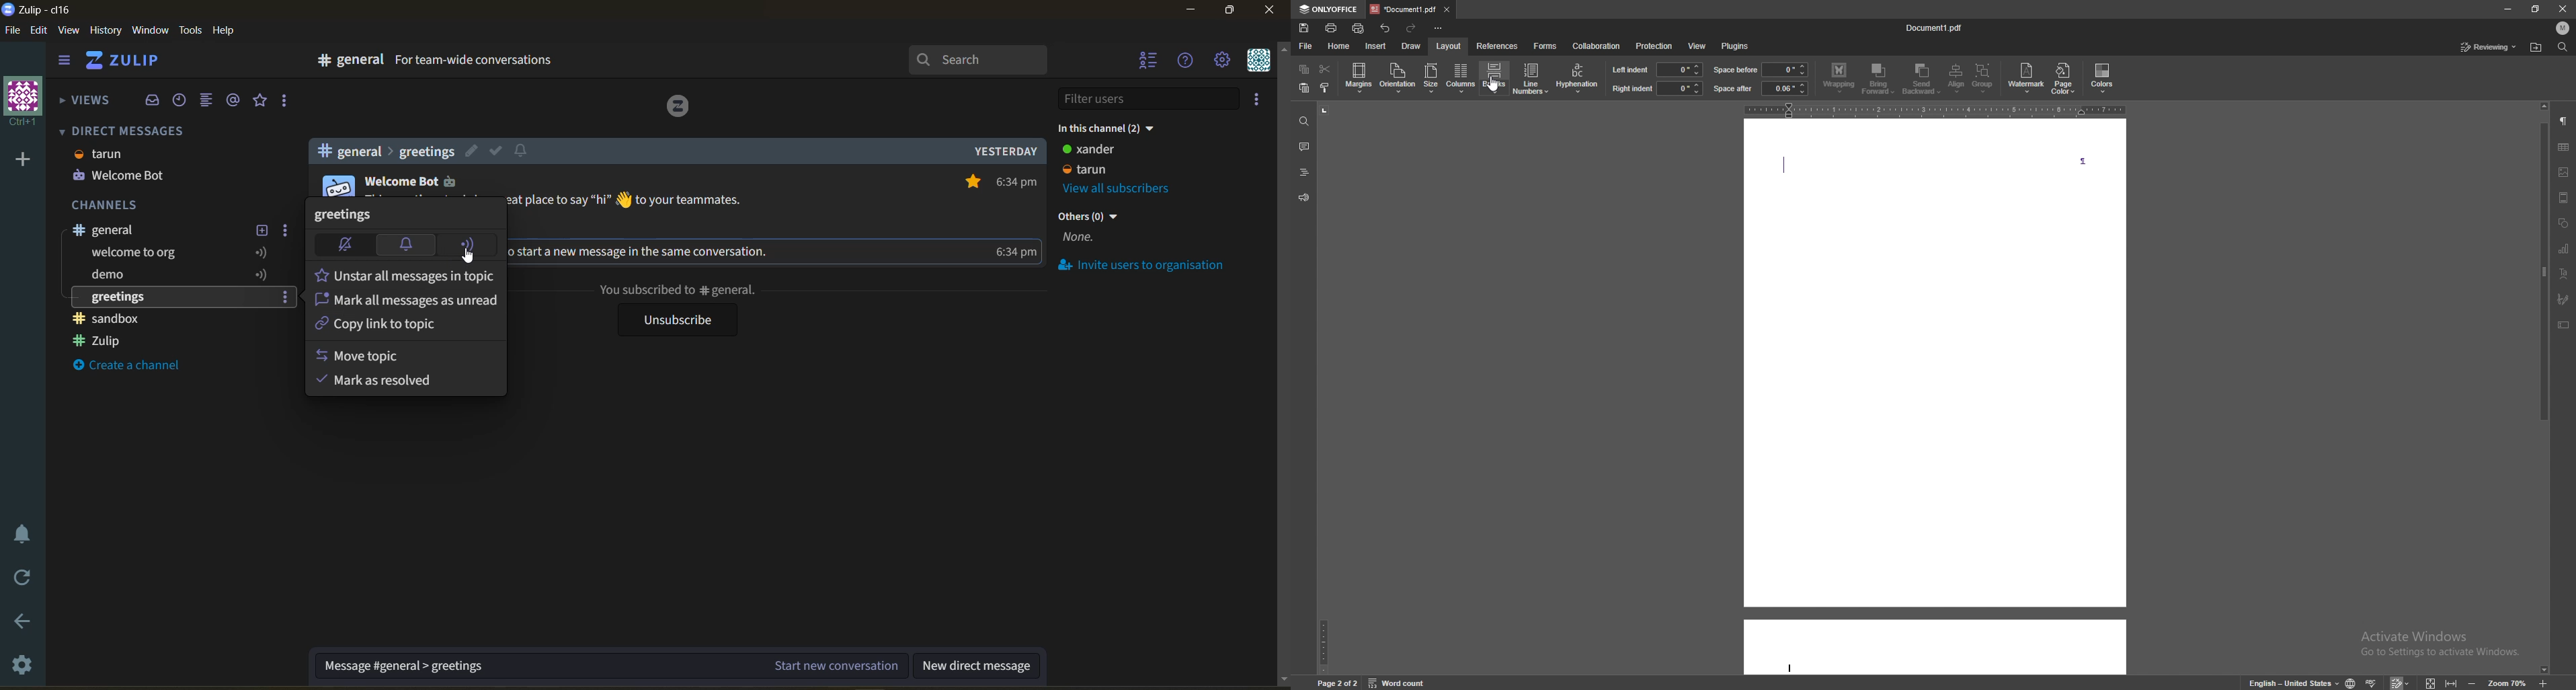 Image resolution: width=2576 pixels, height=700 pixels. What do you see at coordinates (2564, 27) in the screenshot?
I see `profile` at bounding box center [2564, 27].